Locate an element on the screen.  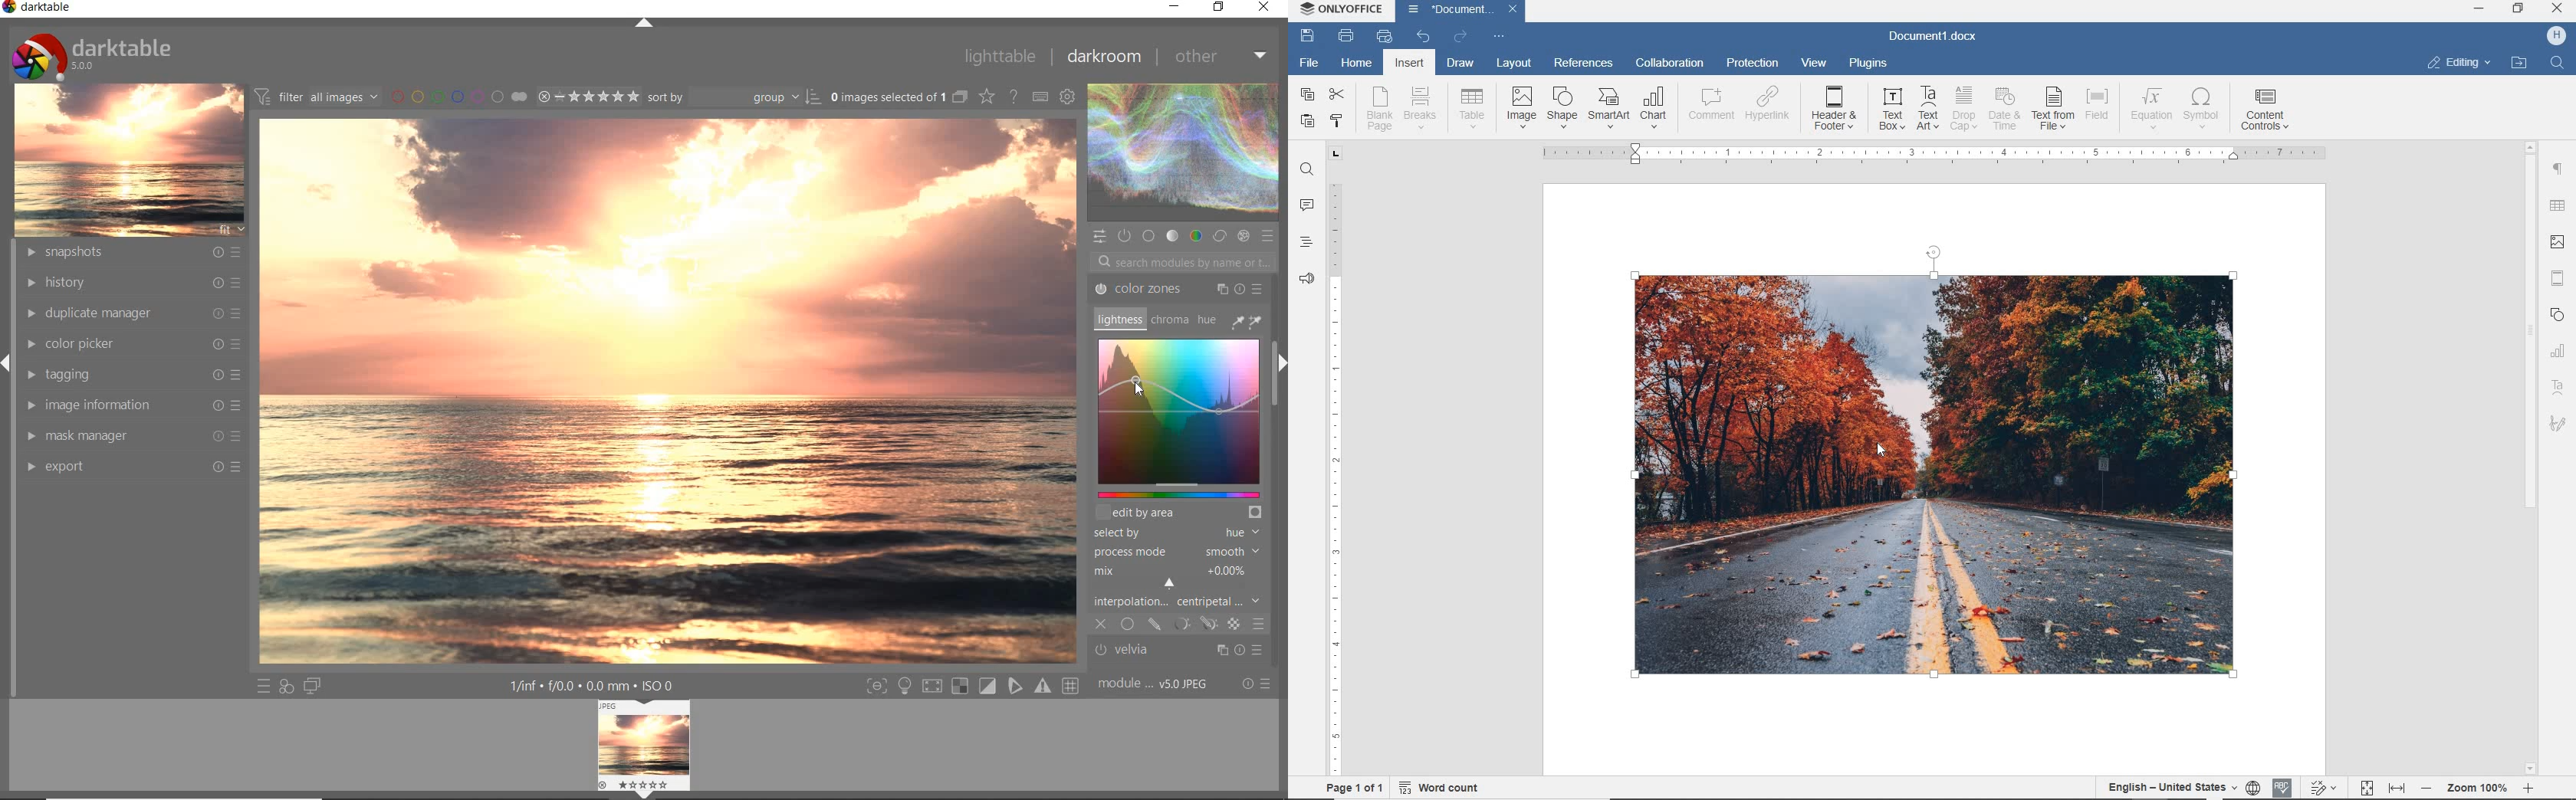
chart is located at coordinates (2557, 351).